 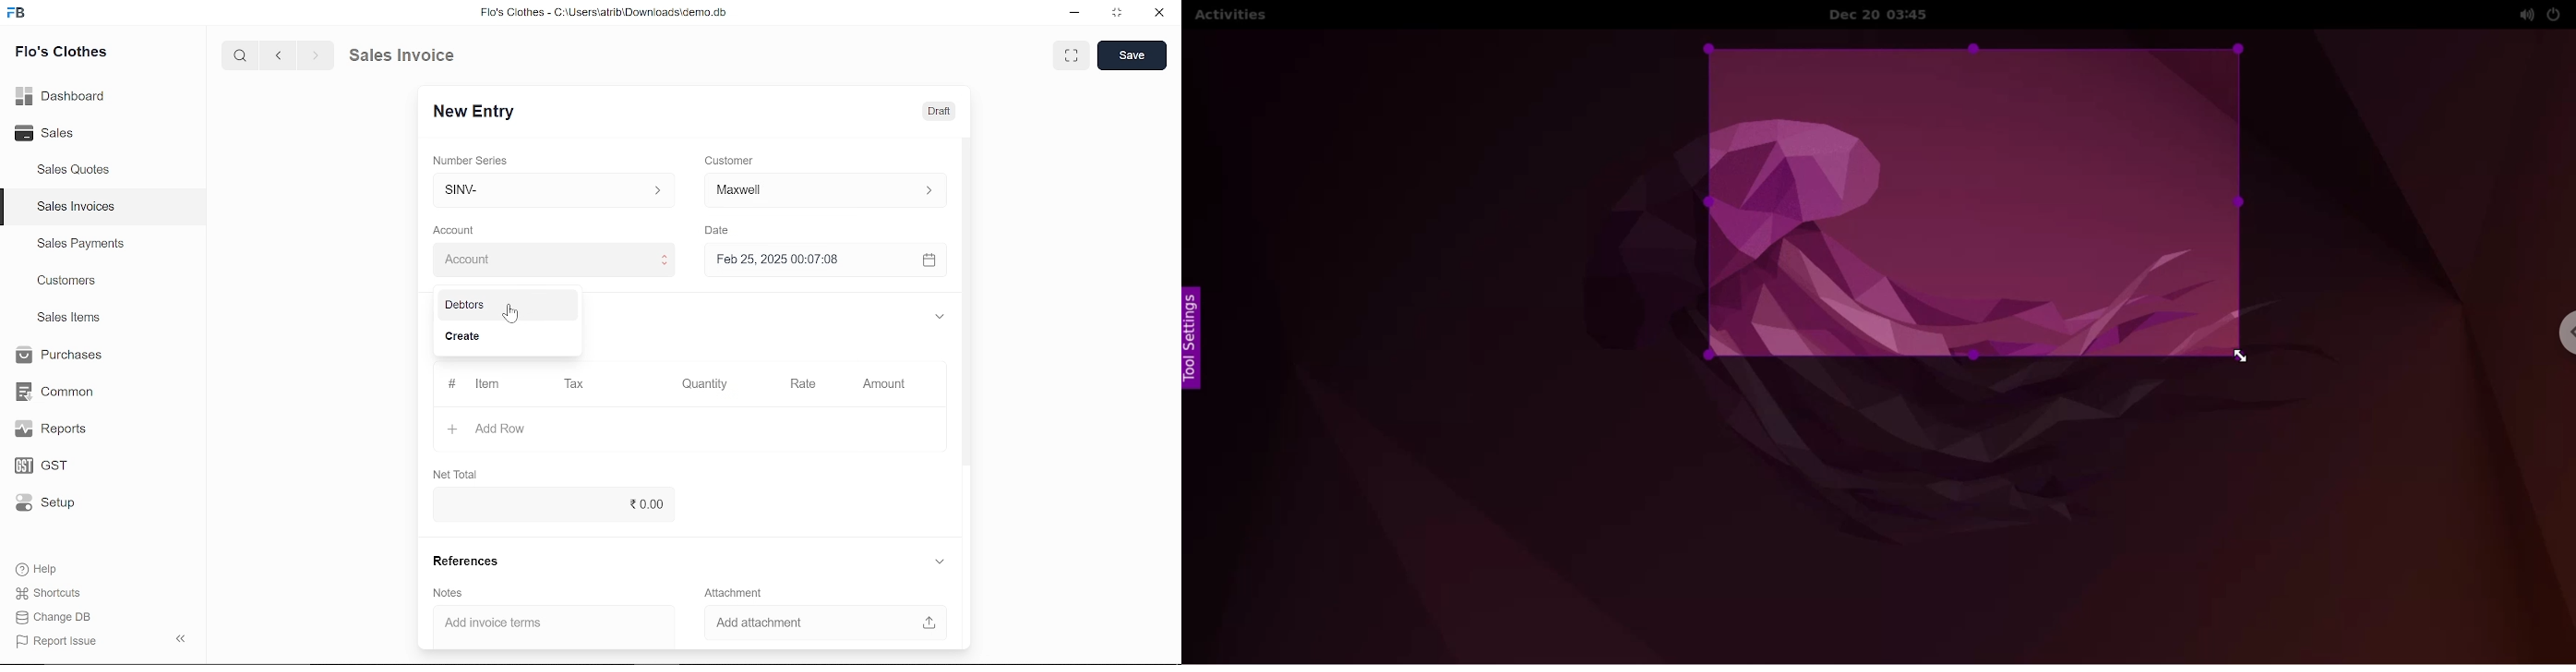 What do you see at coordinates (51, 463) in the screenshot?
I see `GST` at bounding box center [51, 463].